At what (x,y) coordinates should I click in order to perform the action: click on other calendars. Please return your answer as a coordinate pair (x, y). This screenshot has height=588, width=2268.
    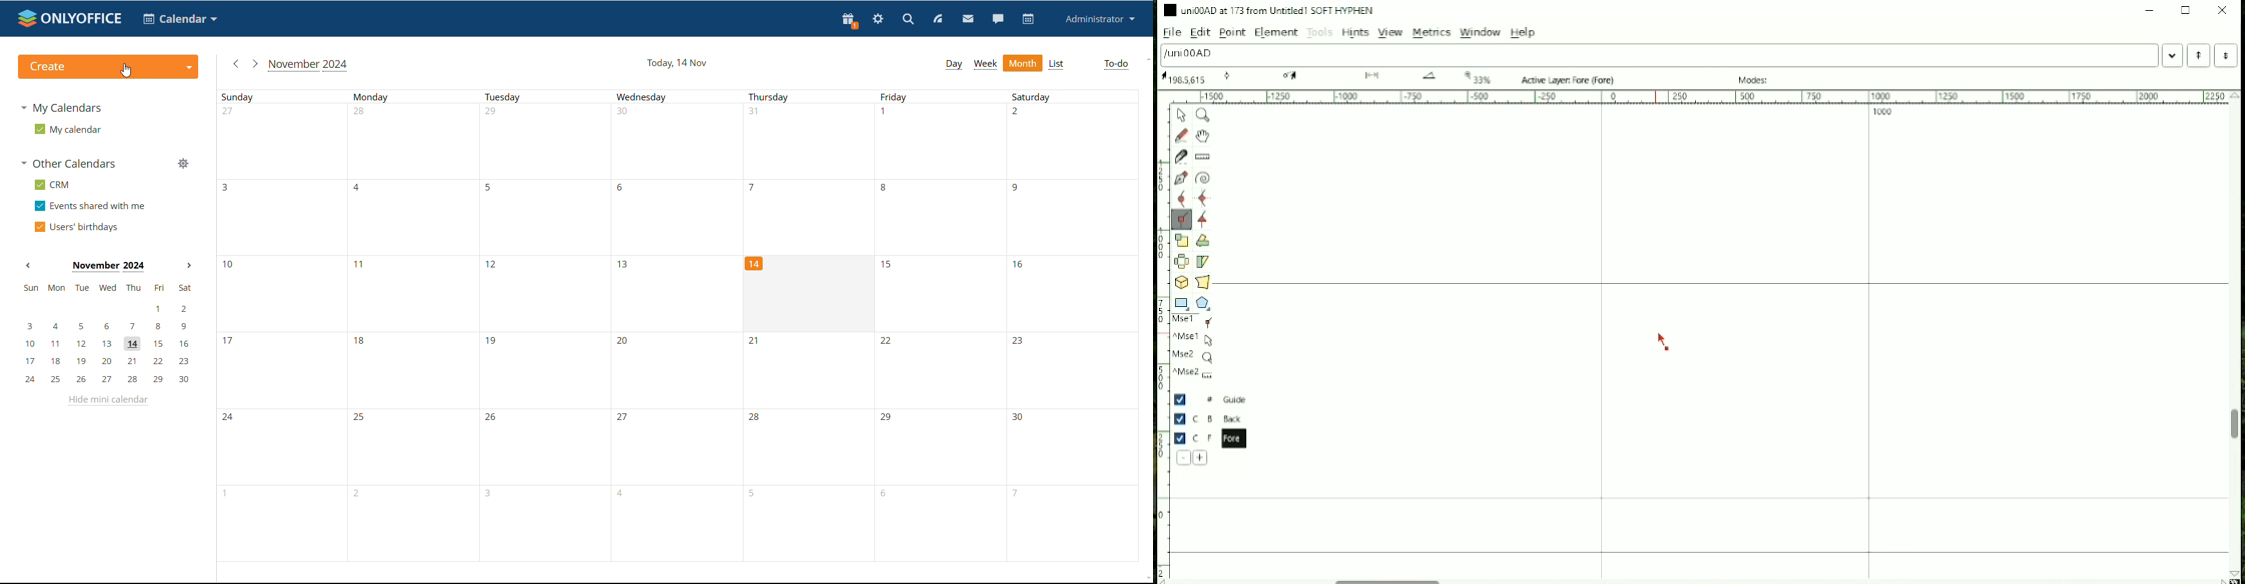
    Looking at the image, I should click on (70, 163).